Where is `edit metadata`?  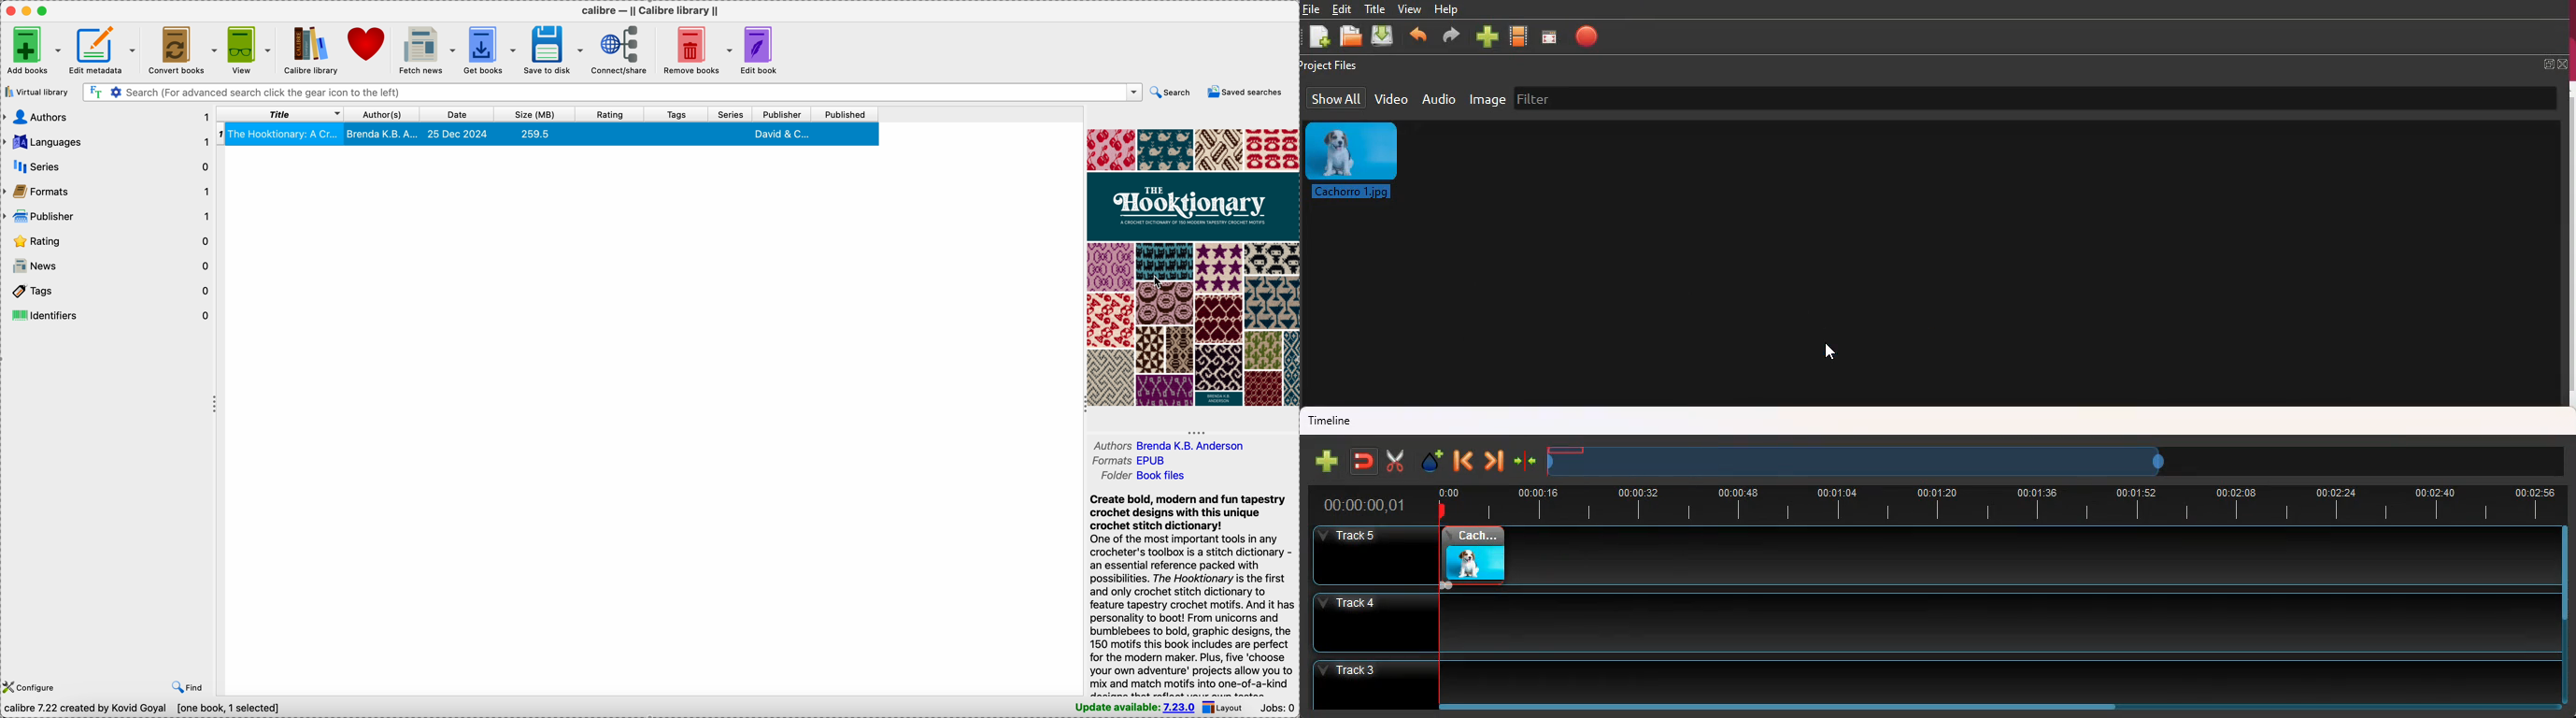
edit metadata is located at coordinates (101, 48).